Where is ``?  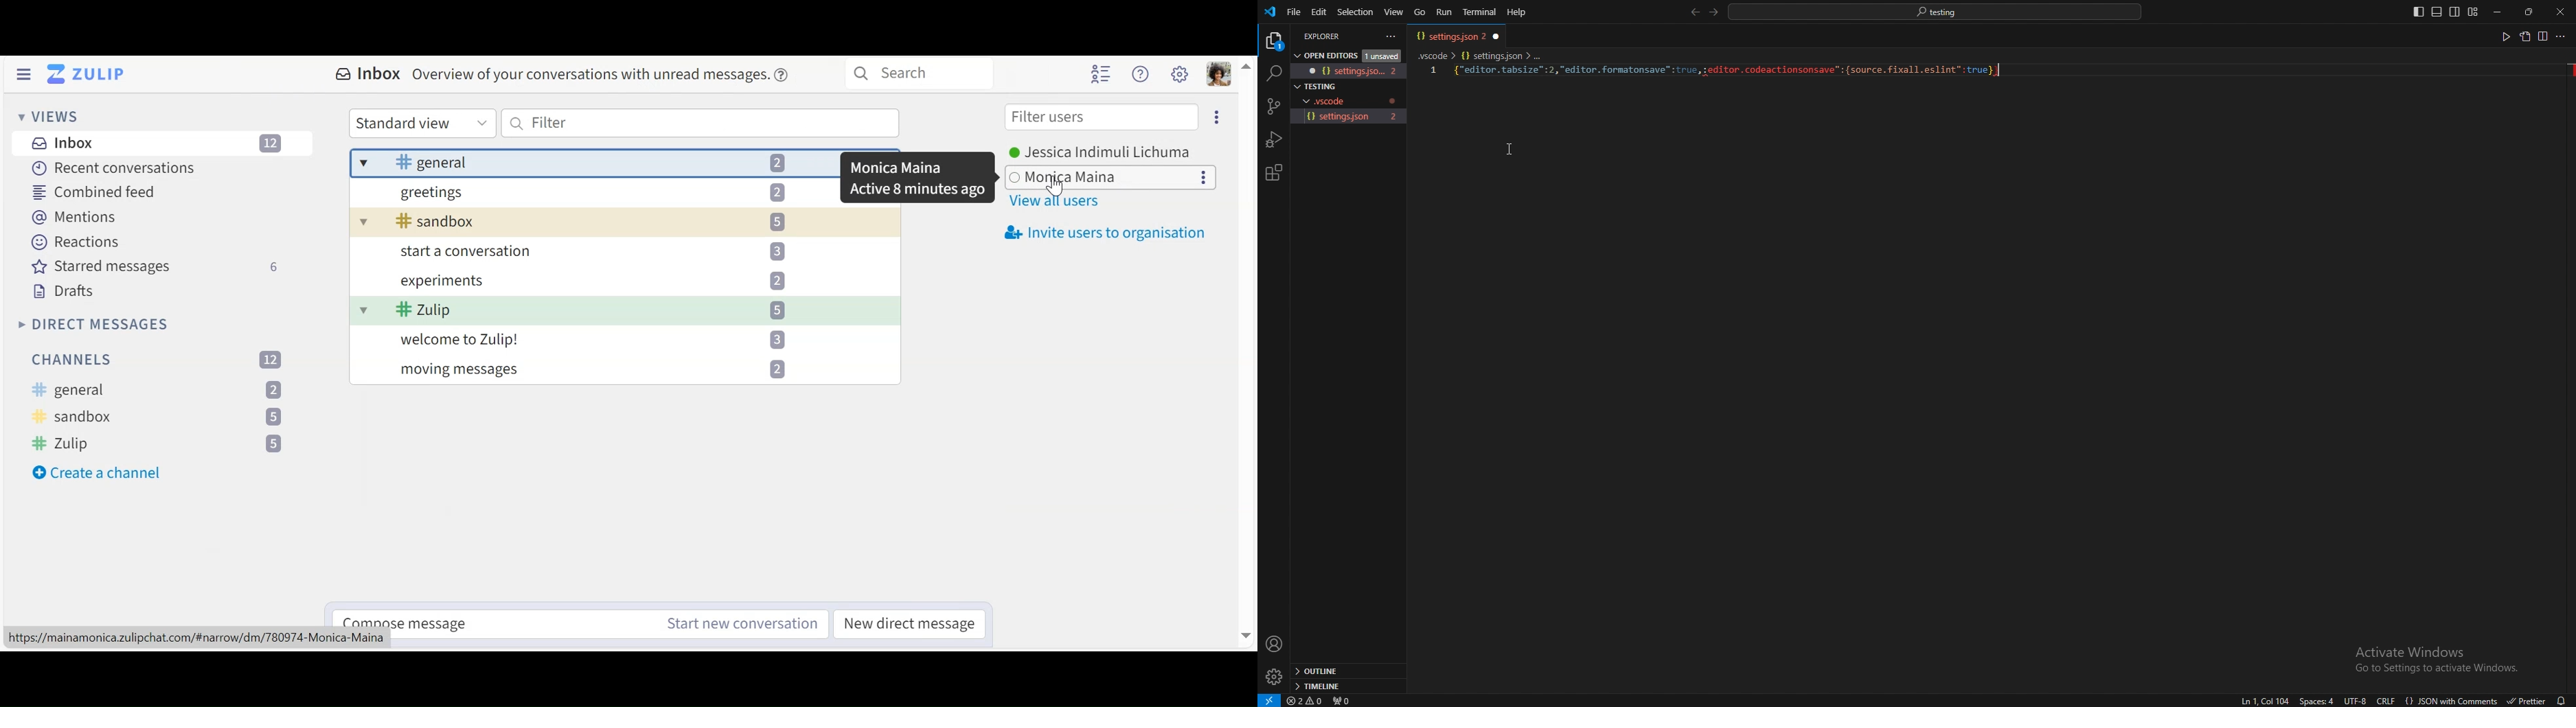  is located at coordinates (1113, 178).